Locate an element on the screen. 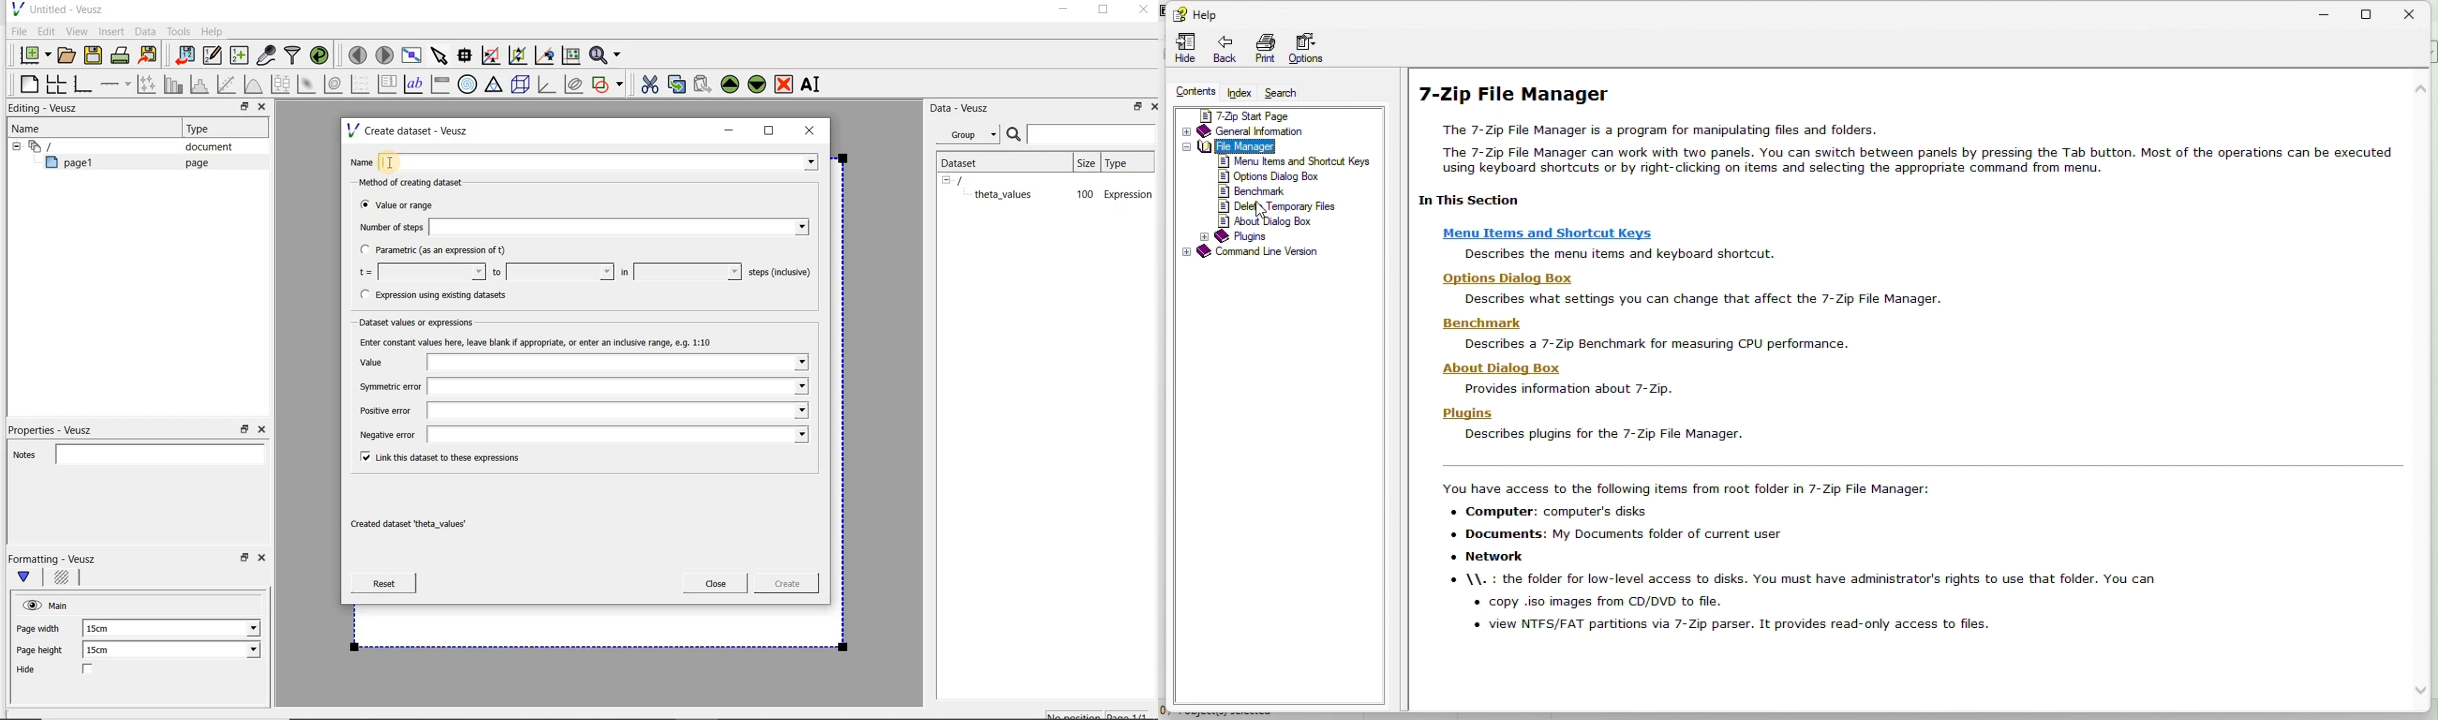 This screenshot has width=2464, height=728. Link this dataset to these expressions is located at coordinates (436, 456).